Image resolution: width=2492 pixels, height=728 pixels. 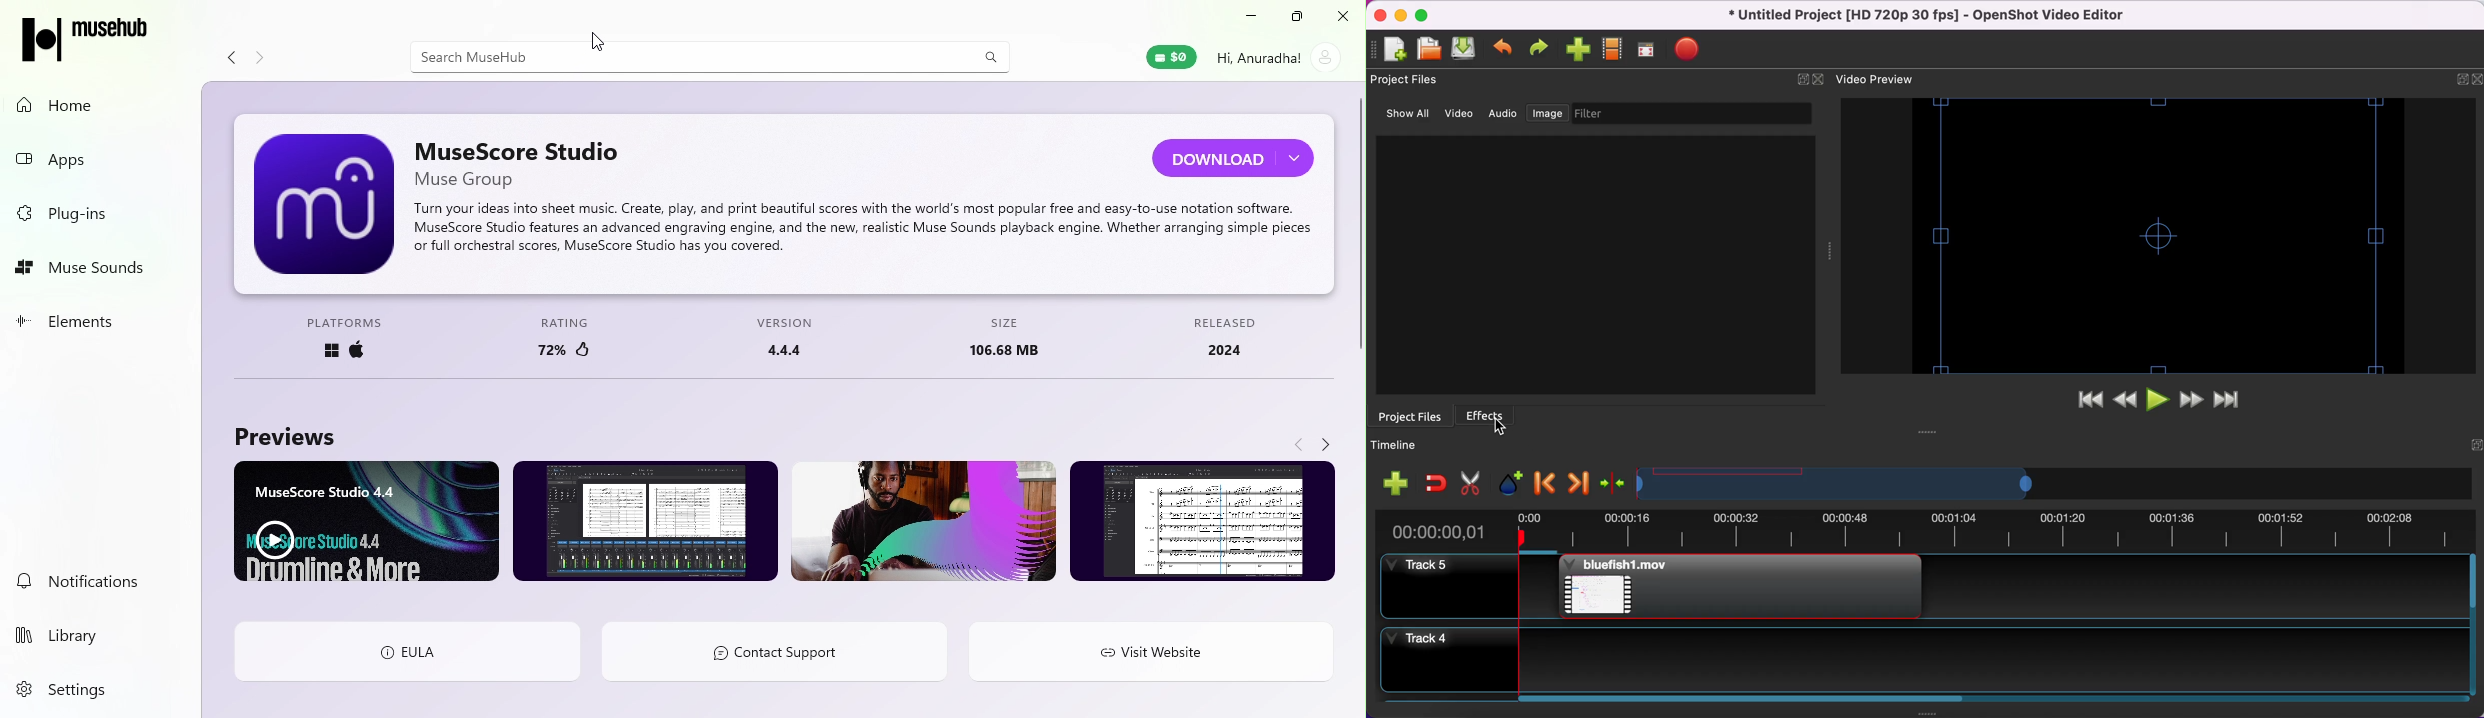 What do you see at coordinates (1466, 51) in the screenshot?
I see `save file` at bounding box center [1466, 51].